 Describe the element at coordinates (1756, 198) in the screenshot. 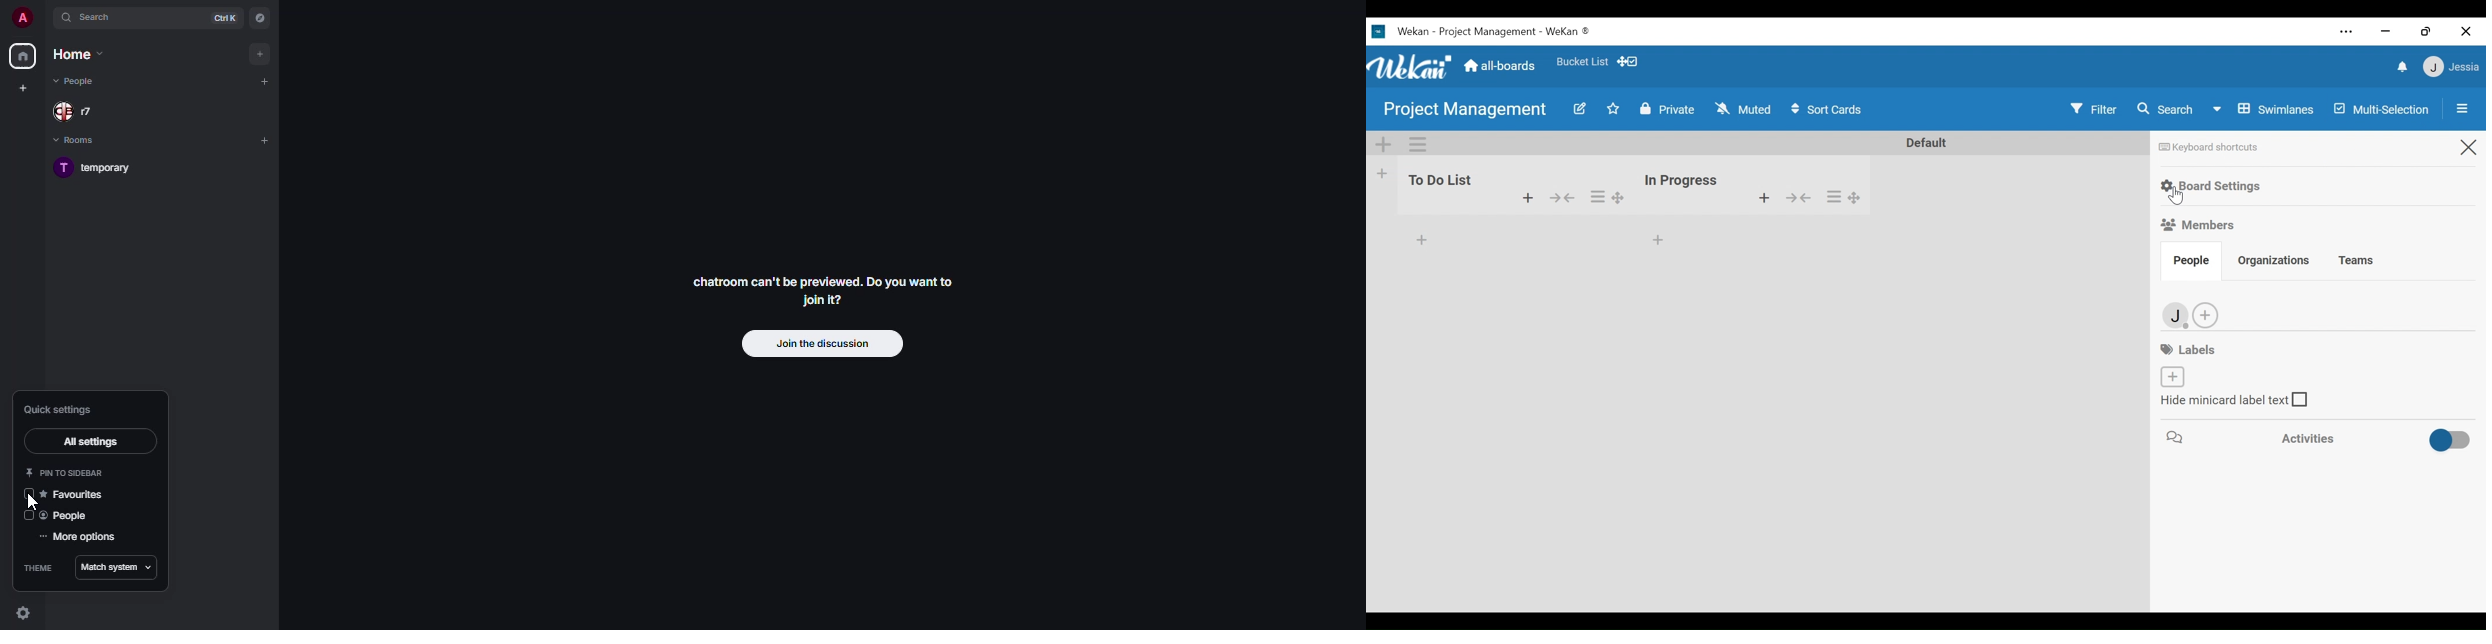

I see `add` at that location.